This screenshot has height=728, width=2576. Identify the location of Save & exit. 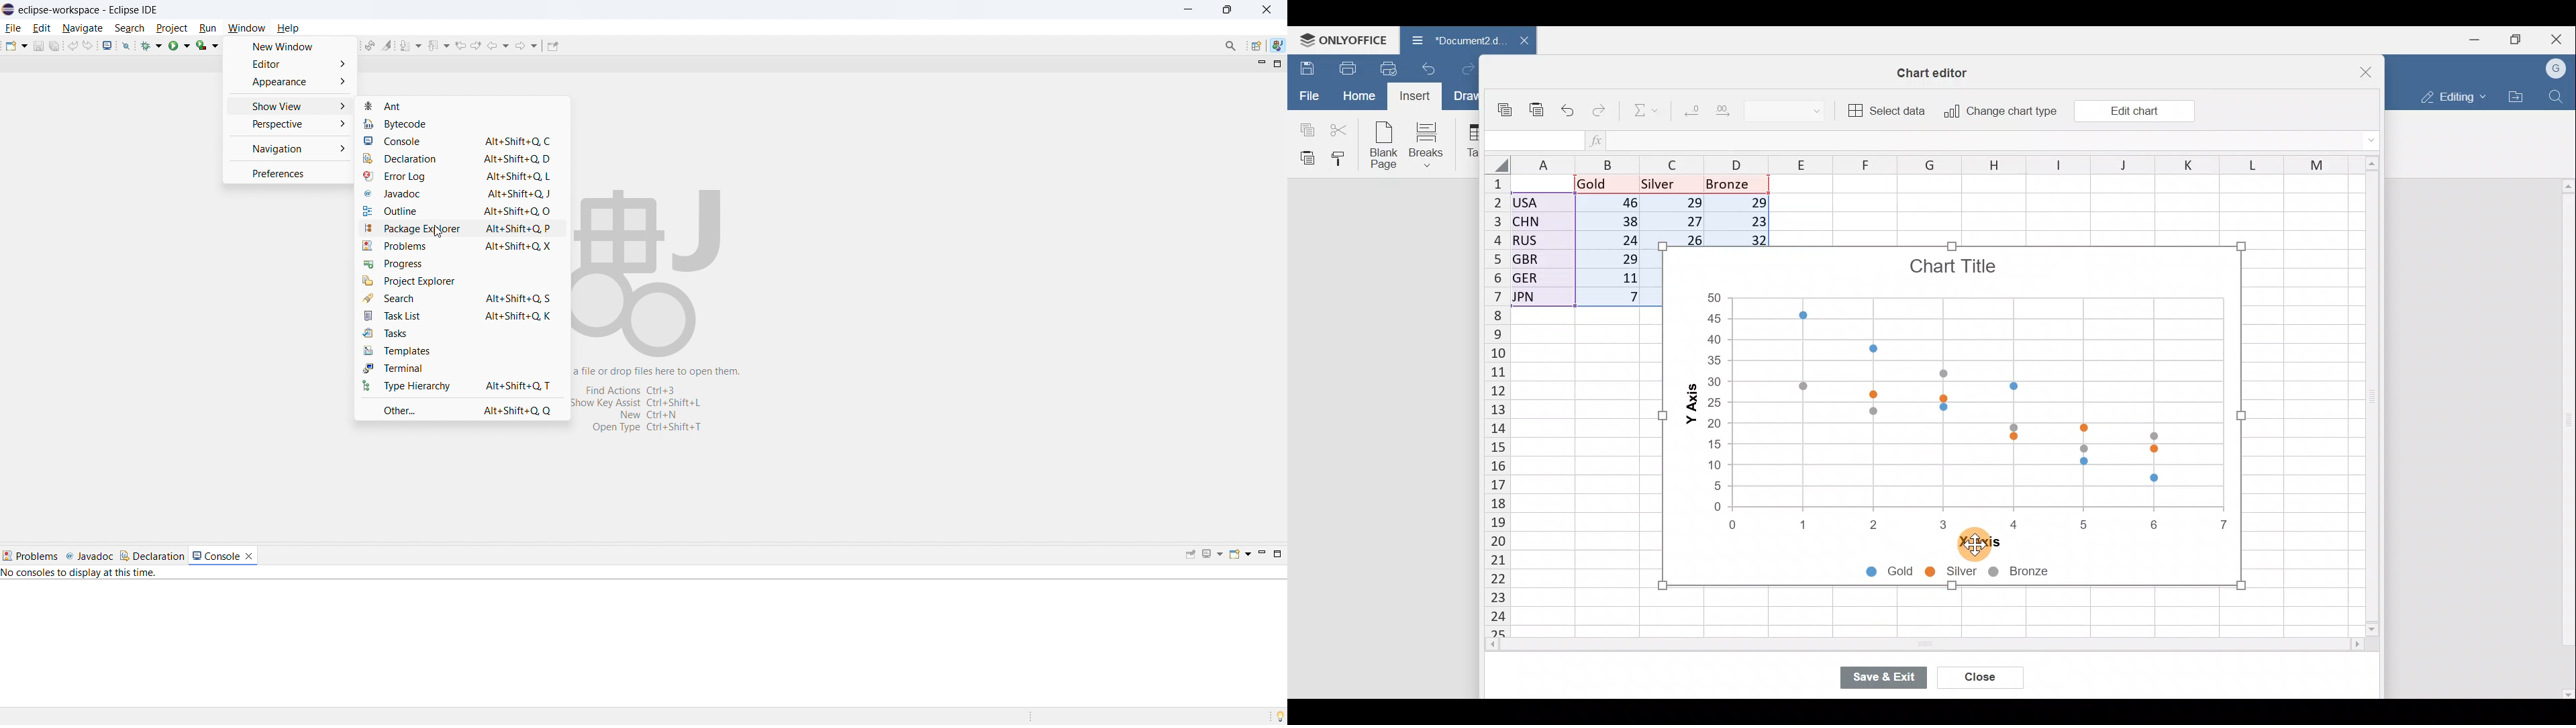
(1884, 676).